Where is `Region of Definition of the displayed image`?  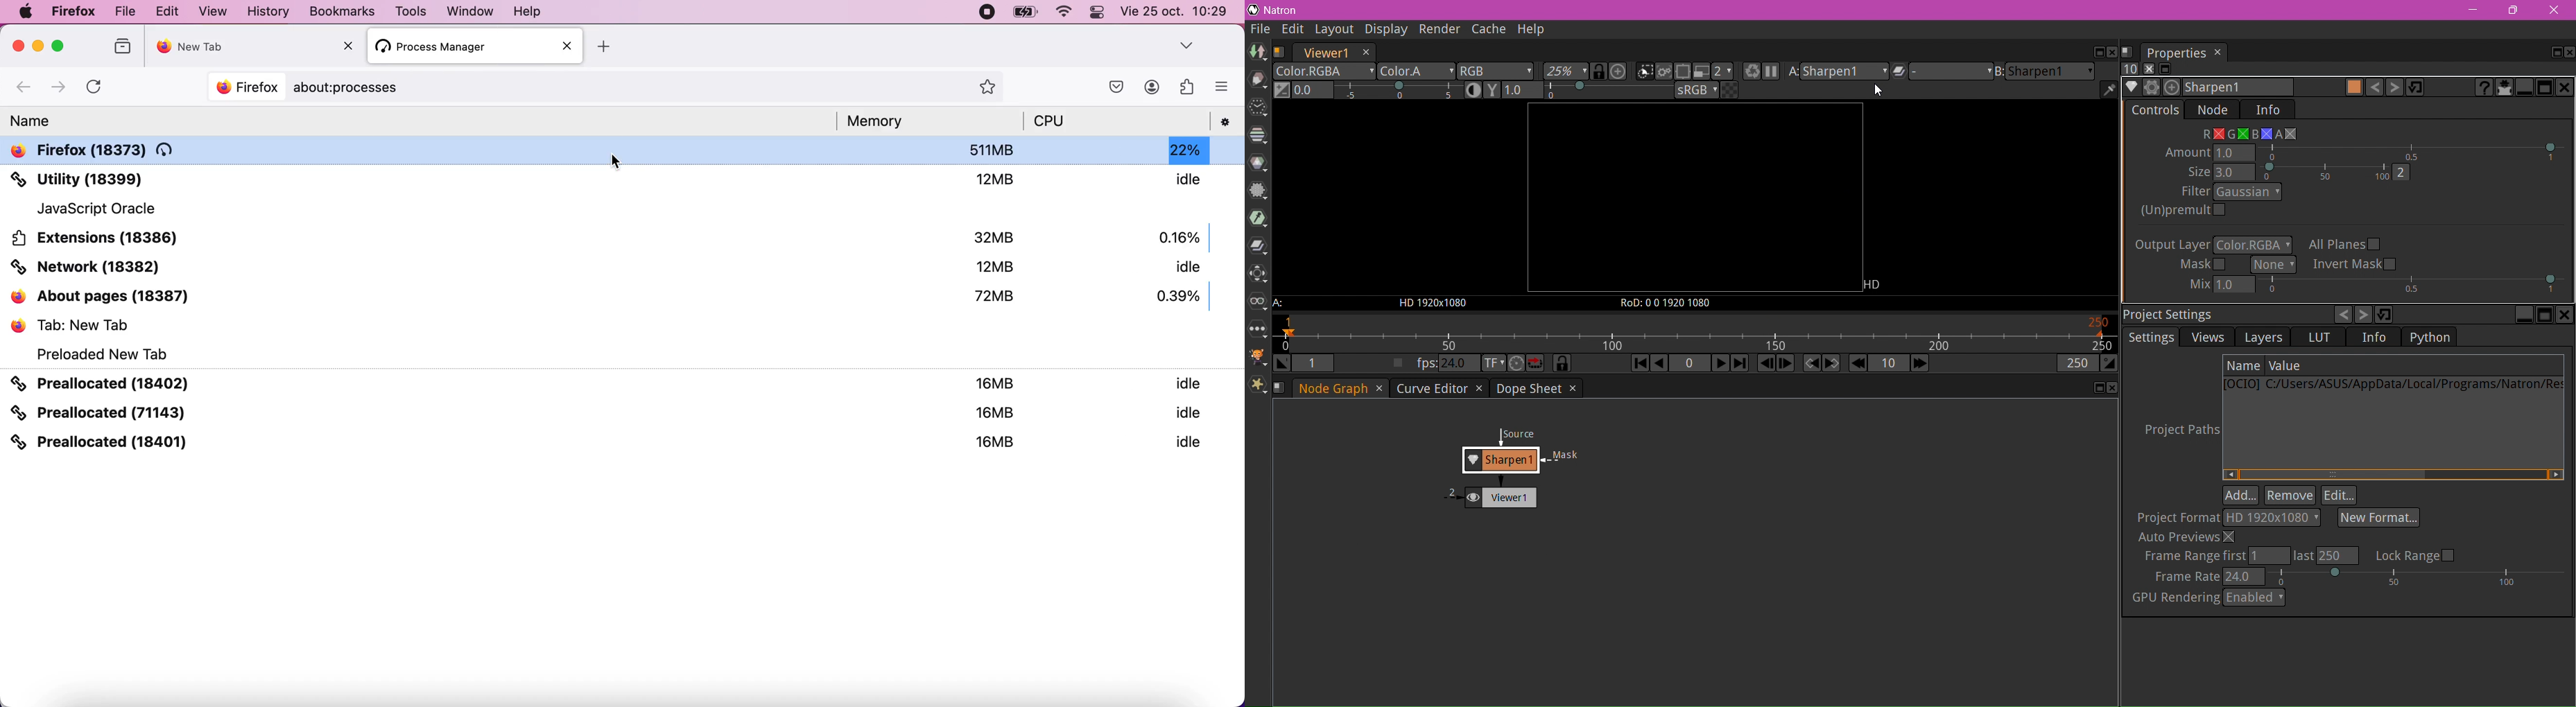 Region of Definition of the displayed image is located at coordinates (1672, 303).